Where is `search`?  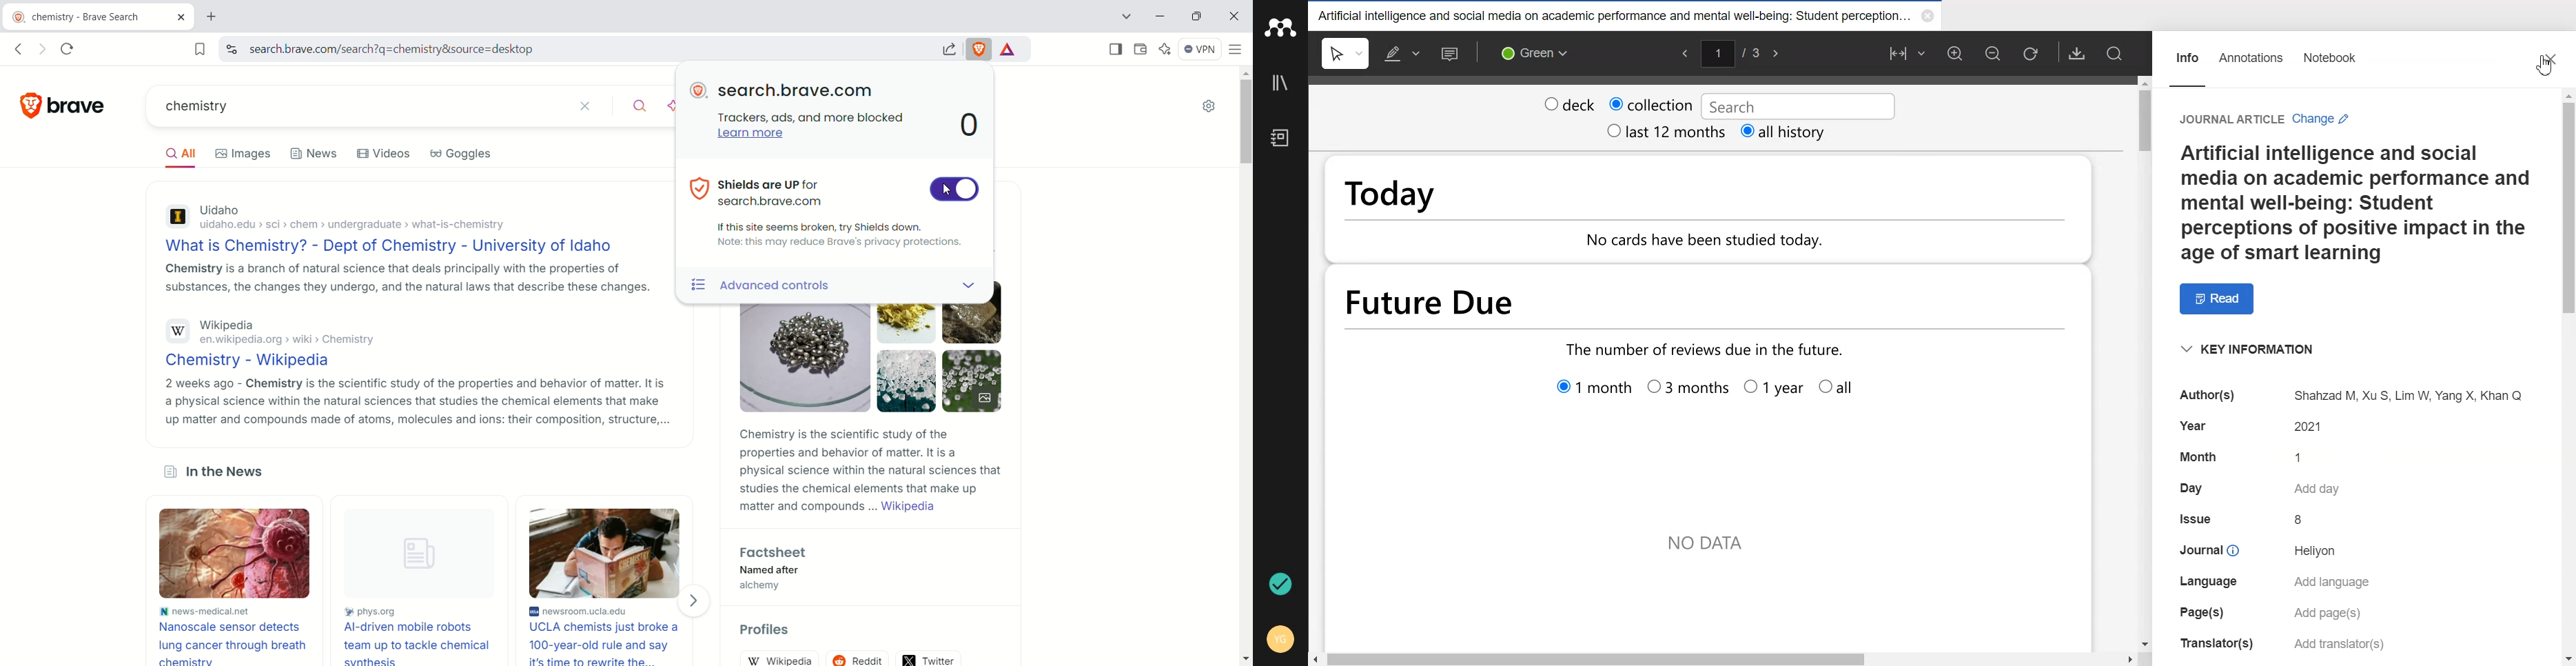
search is located at coordinates (1795, 105).